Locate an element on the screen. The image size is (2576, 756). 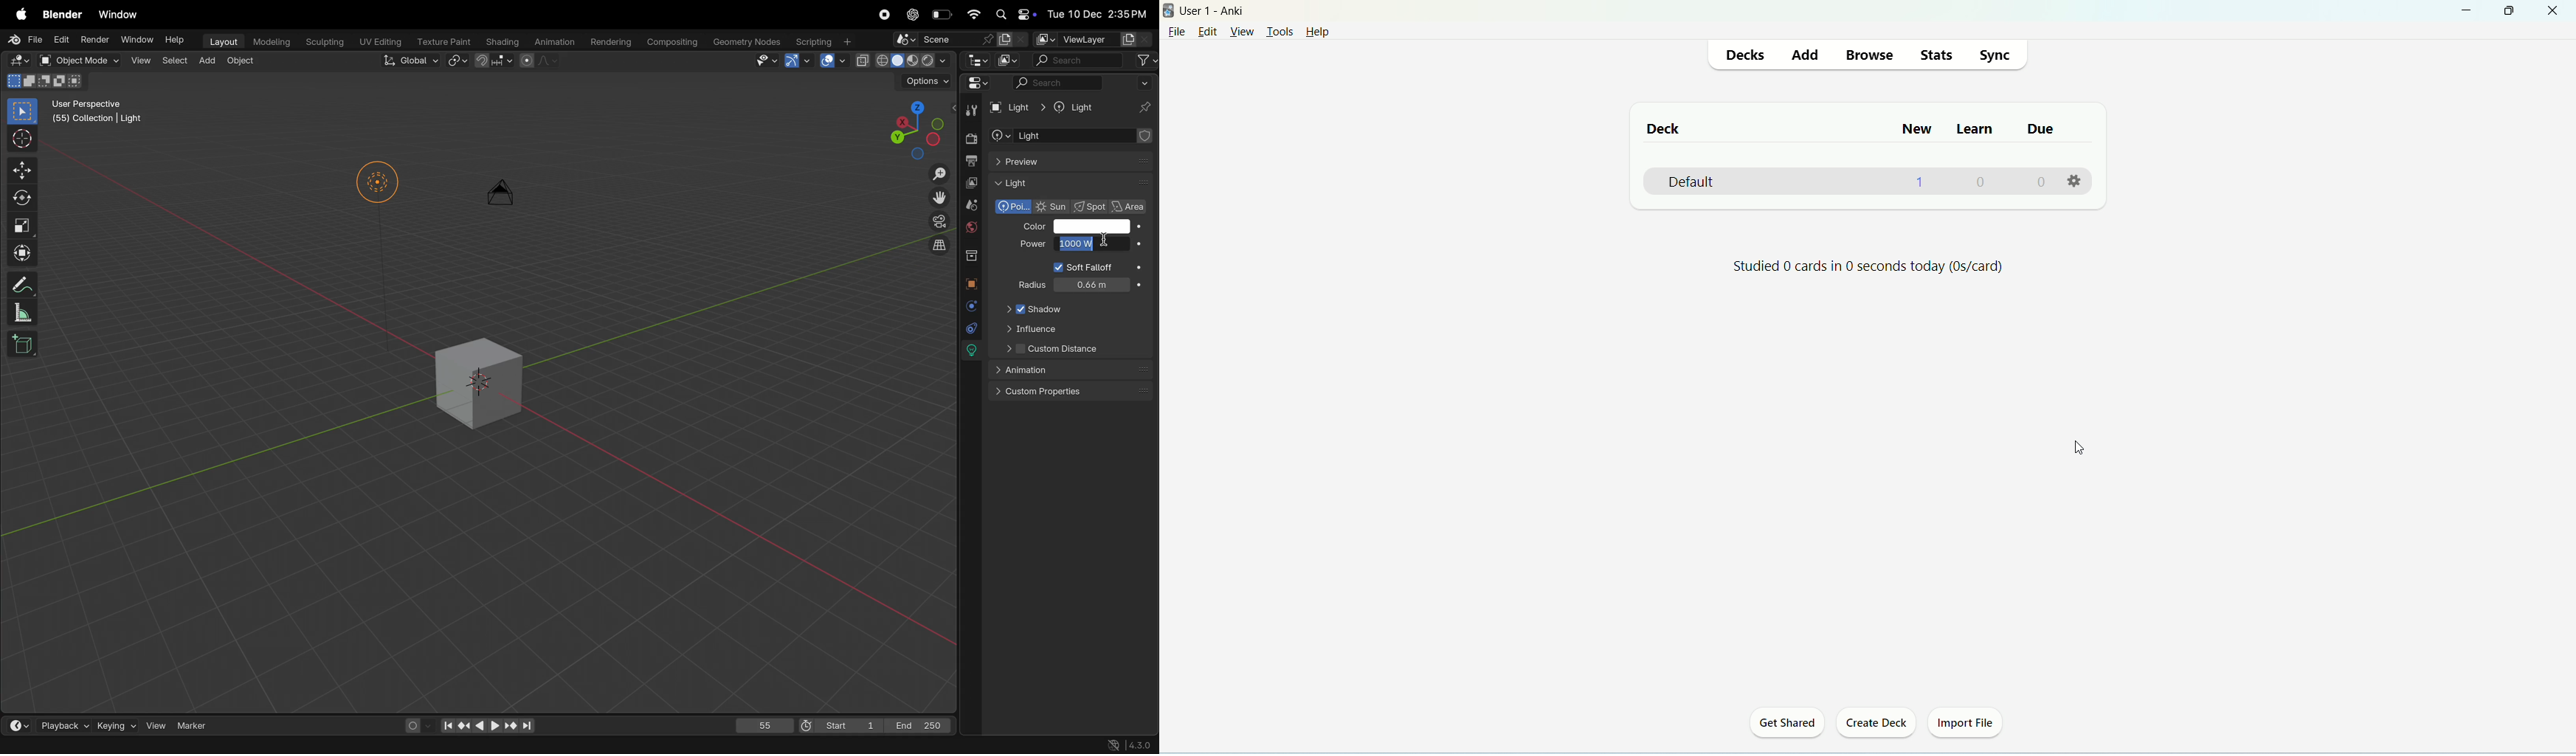
1 is located at coordinates (1919, 184).